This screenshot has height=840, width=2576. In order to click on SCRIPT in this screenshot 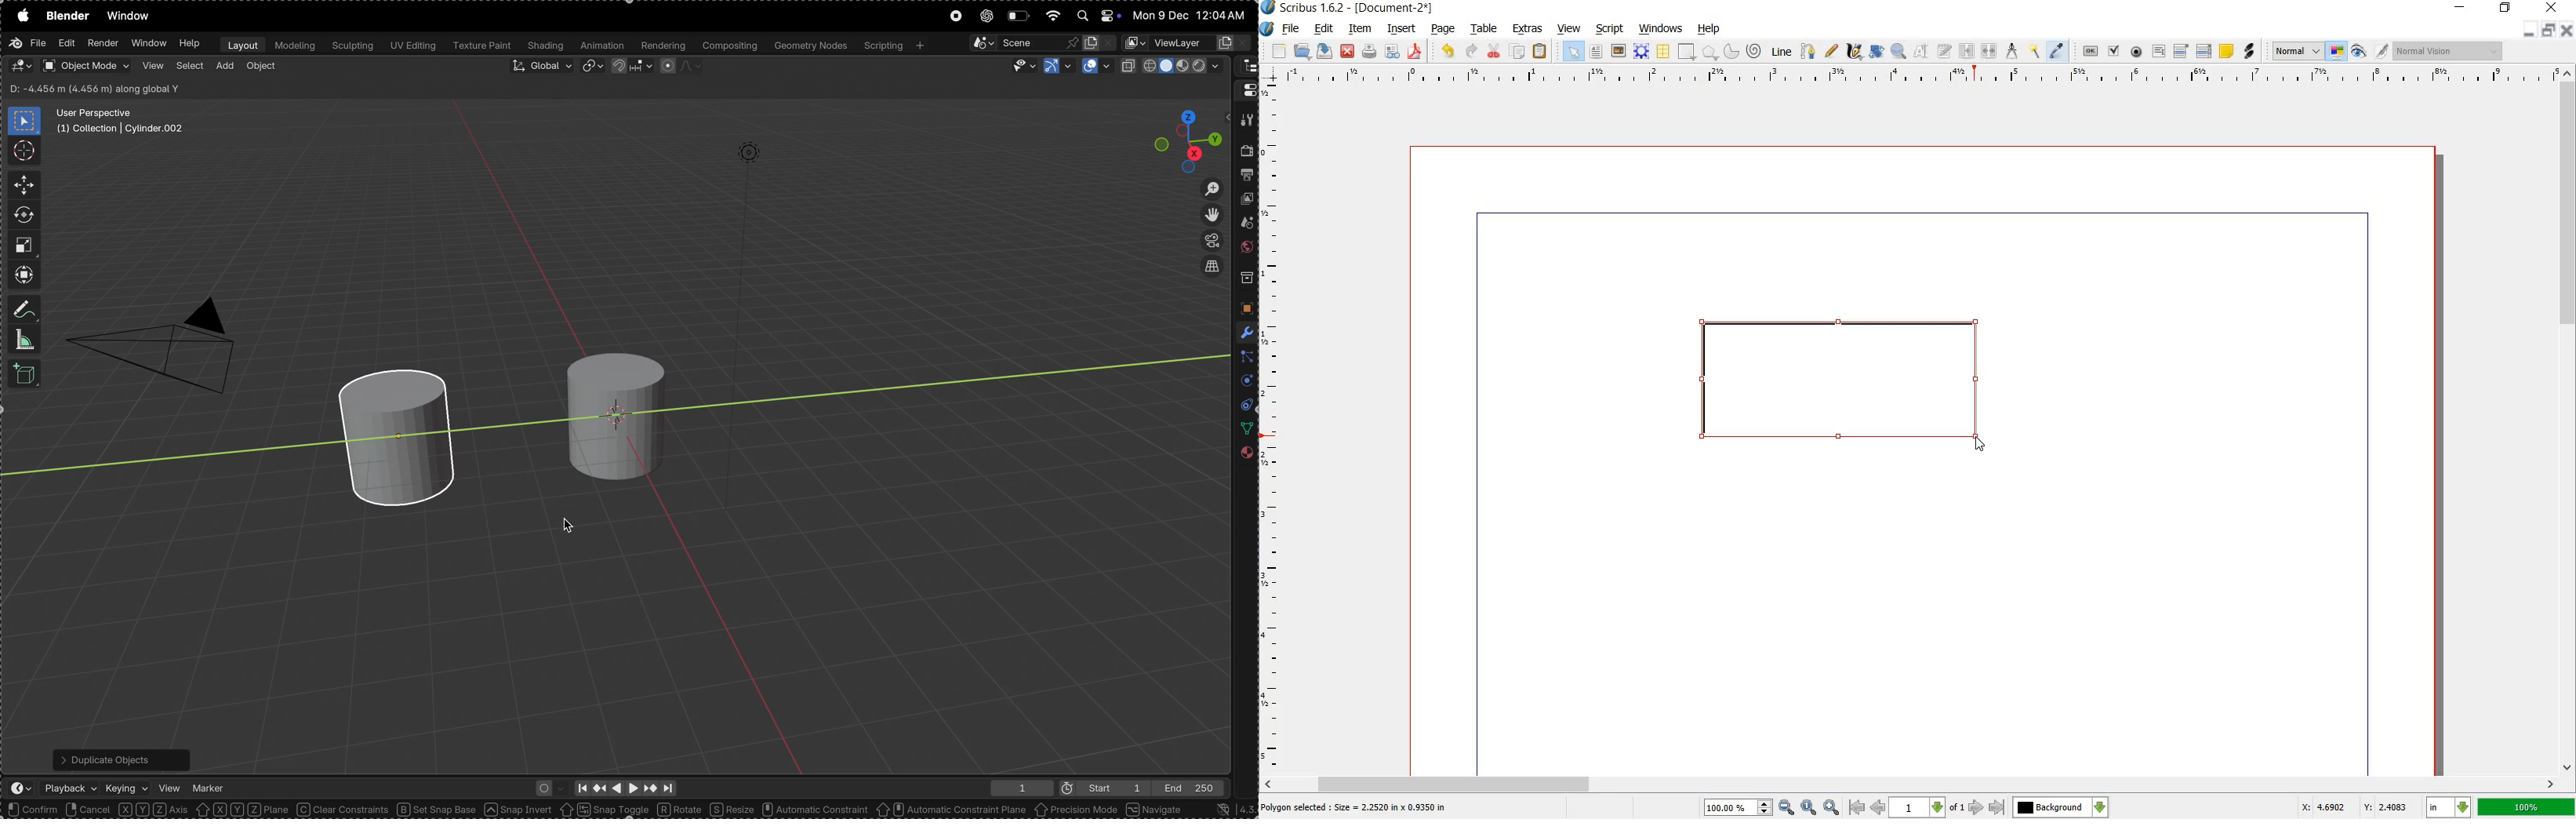, I will do `click(1608, 29)`.